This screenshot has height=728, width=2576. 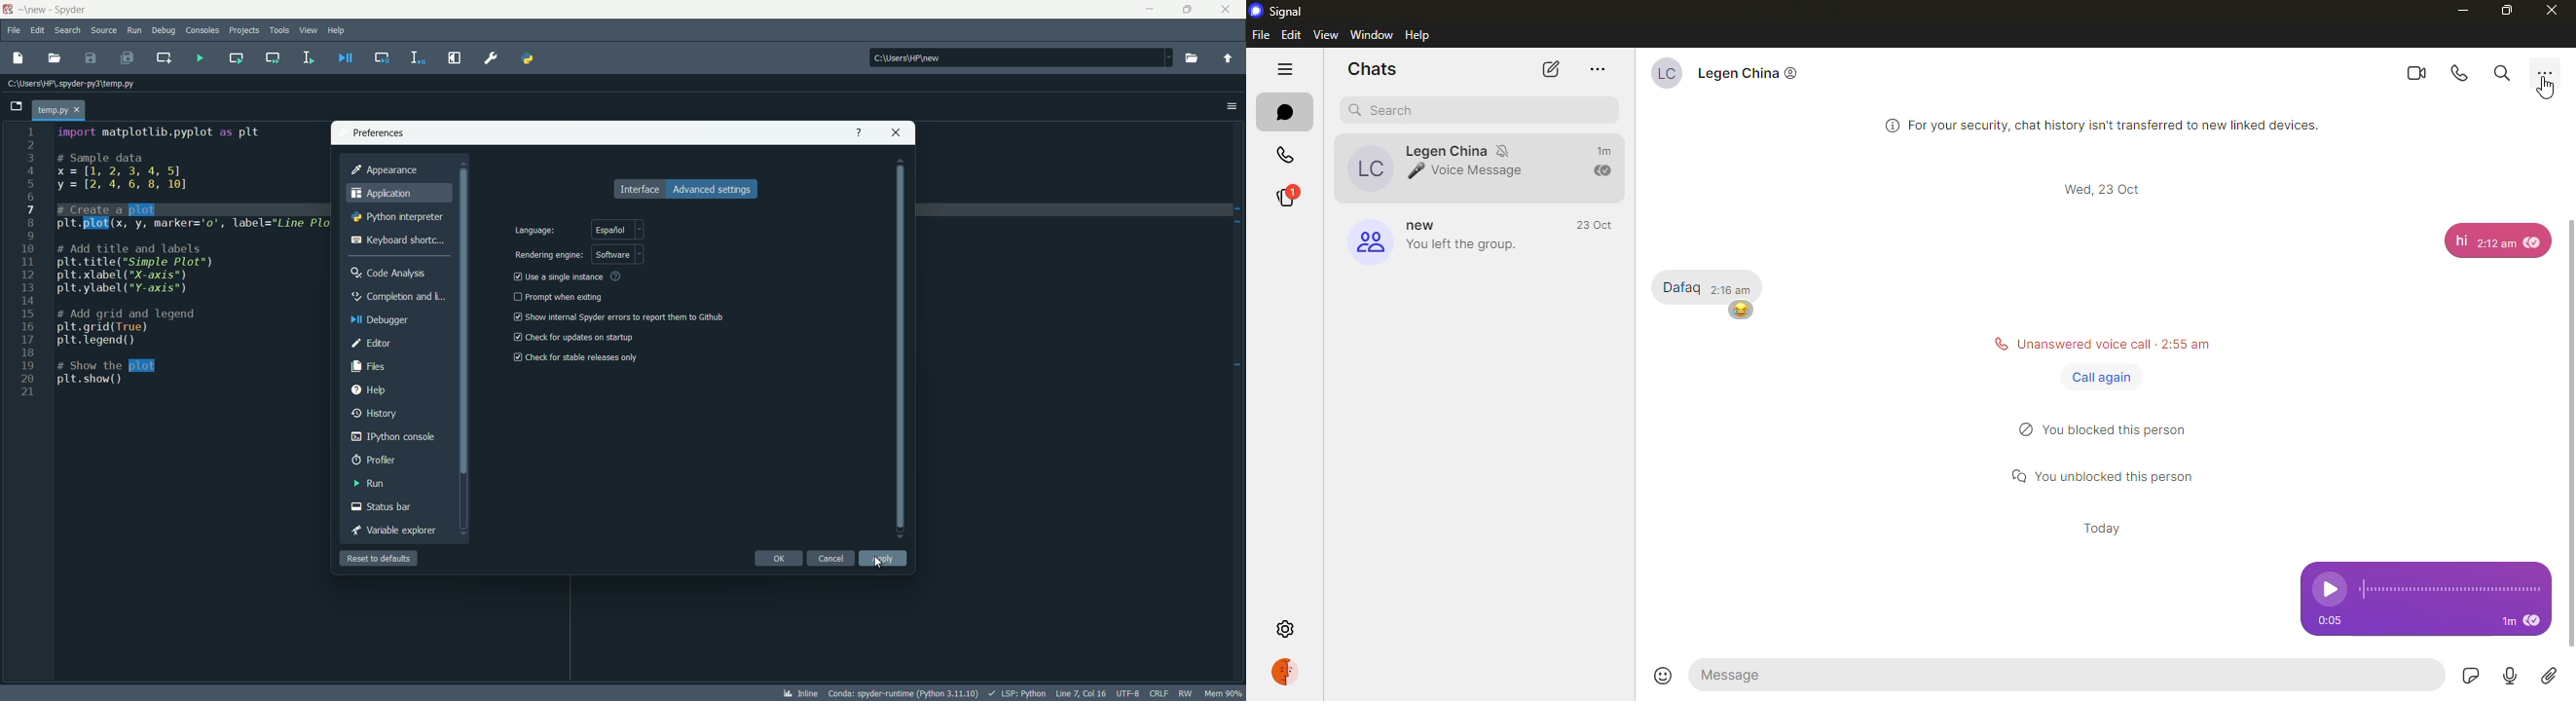 I want to click on run, so click(x=368, y=483).